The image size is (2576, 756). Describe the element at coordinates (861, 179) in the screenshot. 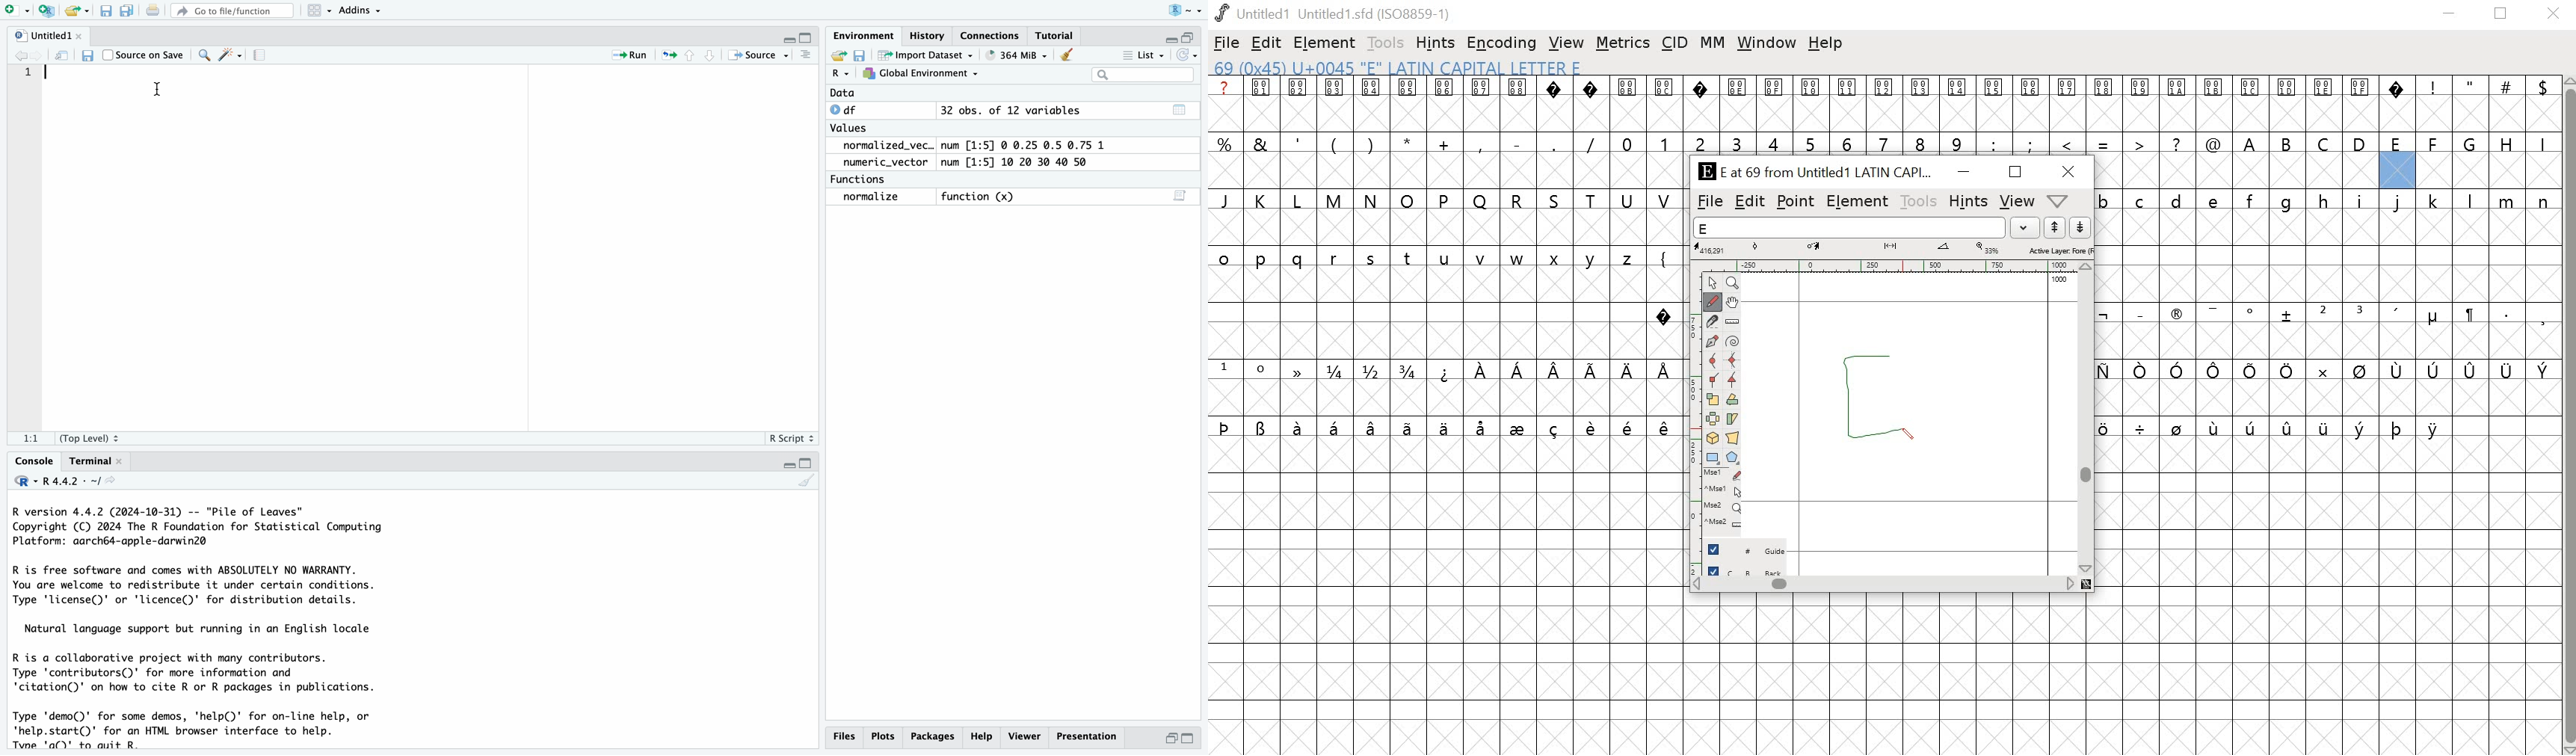

I see `Functions` at that location.